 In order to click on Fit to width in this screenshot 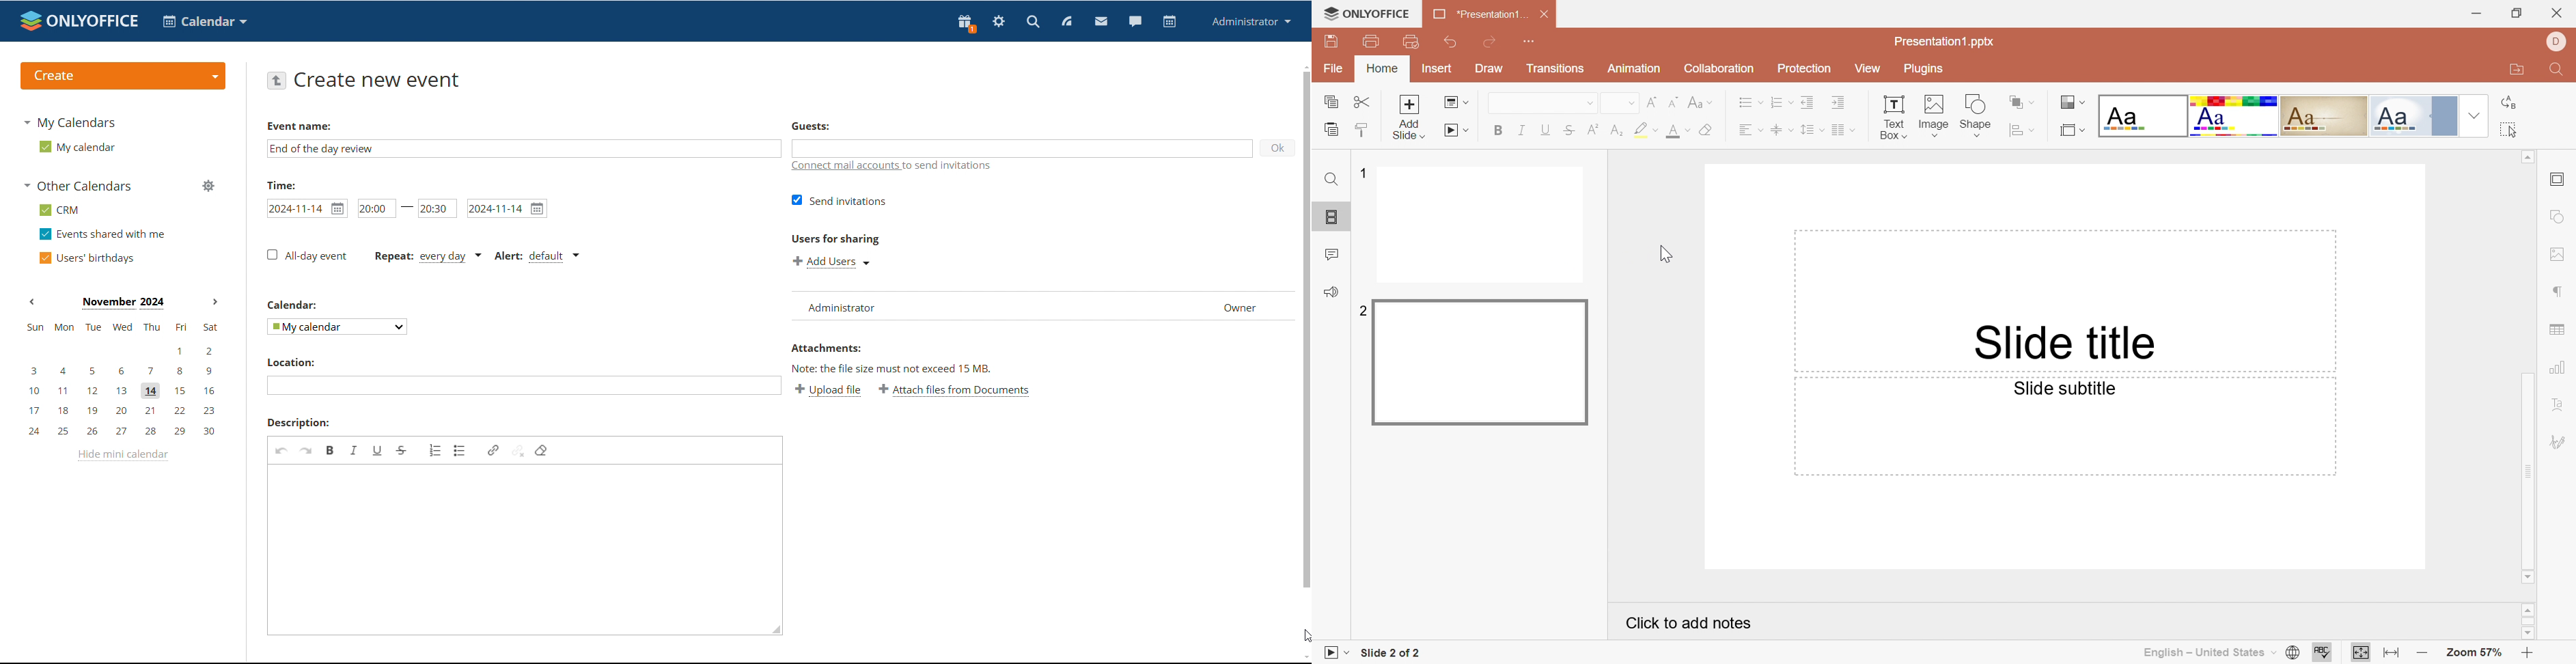, I will do `click(2394, 652)`.